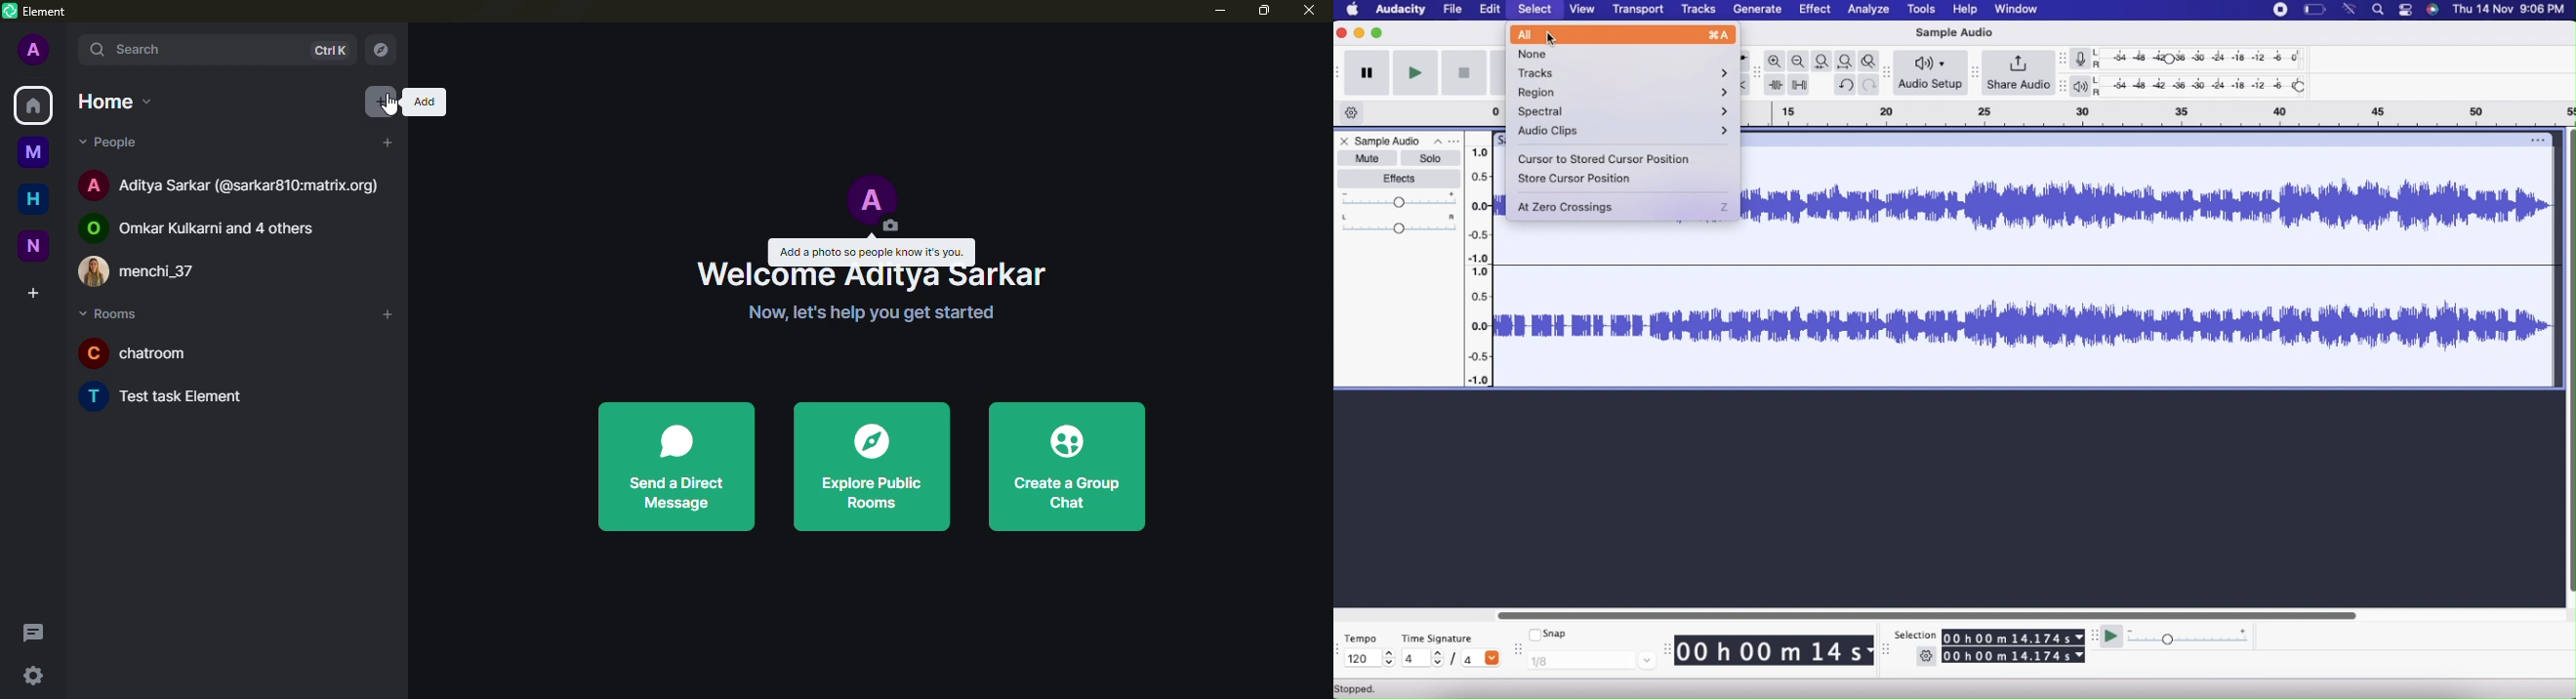  I want to click on Mute, so click(1369, 159).